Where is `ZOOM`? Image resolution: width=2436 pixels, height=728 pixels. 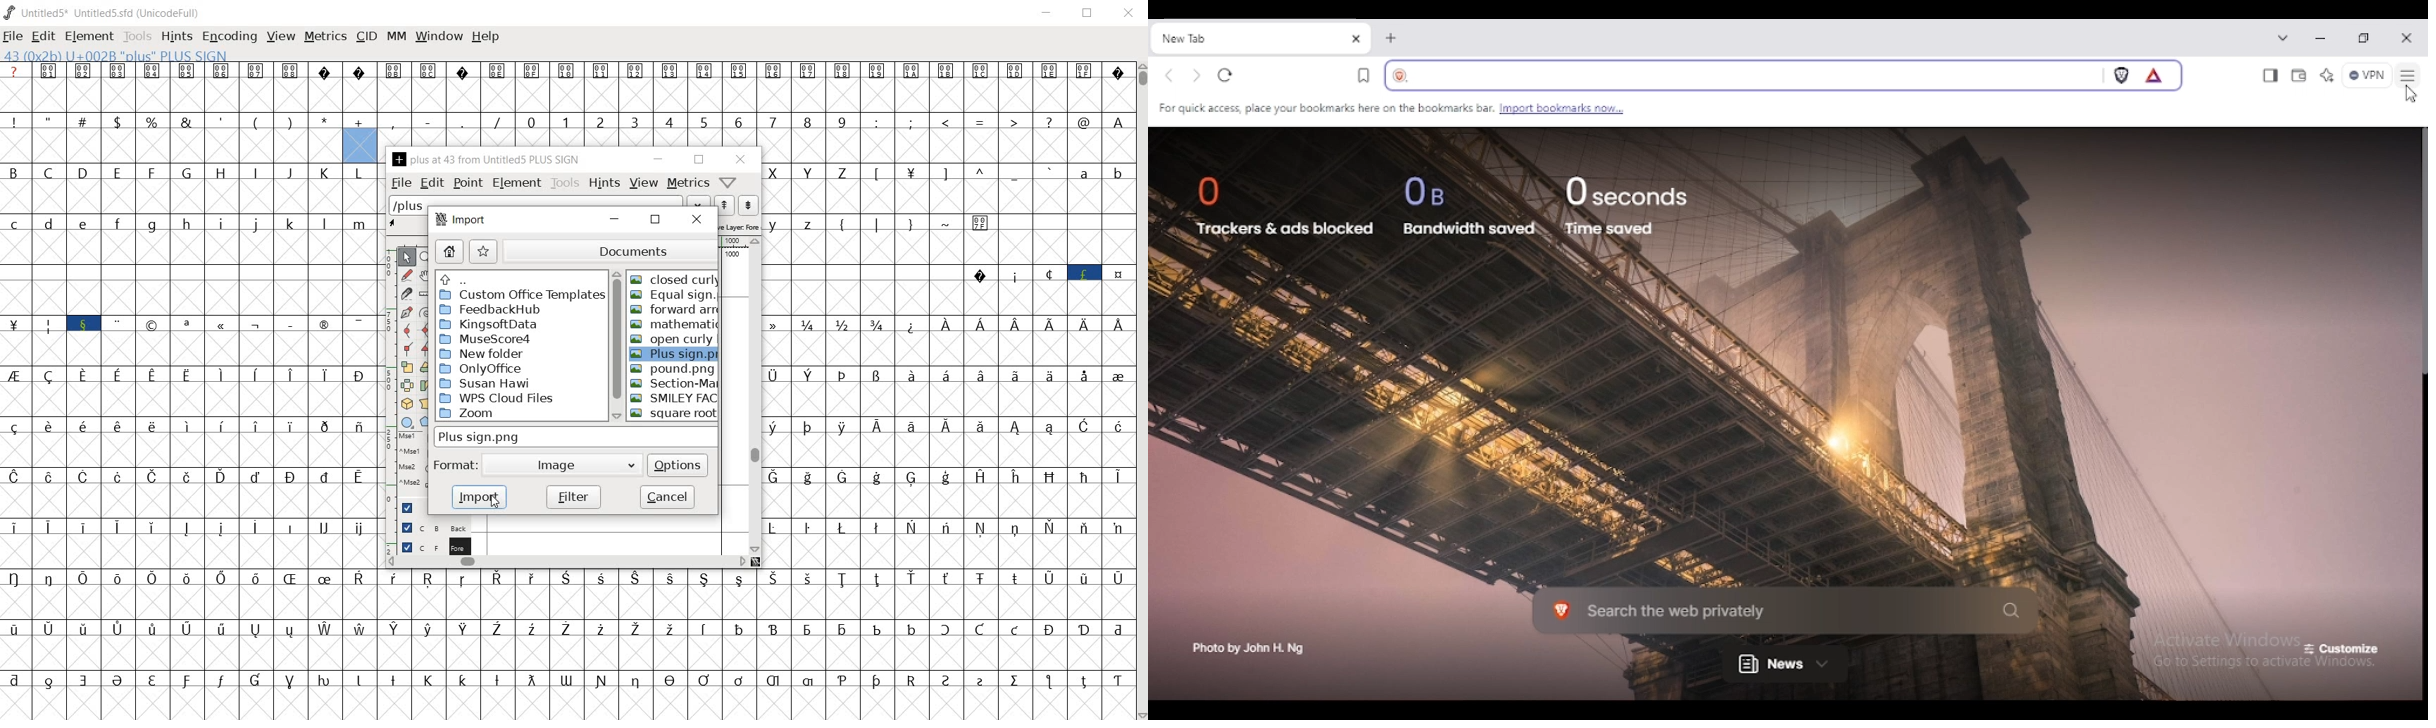
ZOOM is located at coordinates (468, 414).